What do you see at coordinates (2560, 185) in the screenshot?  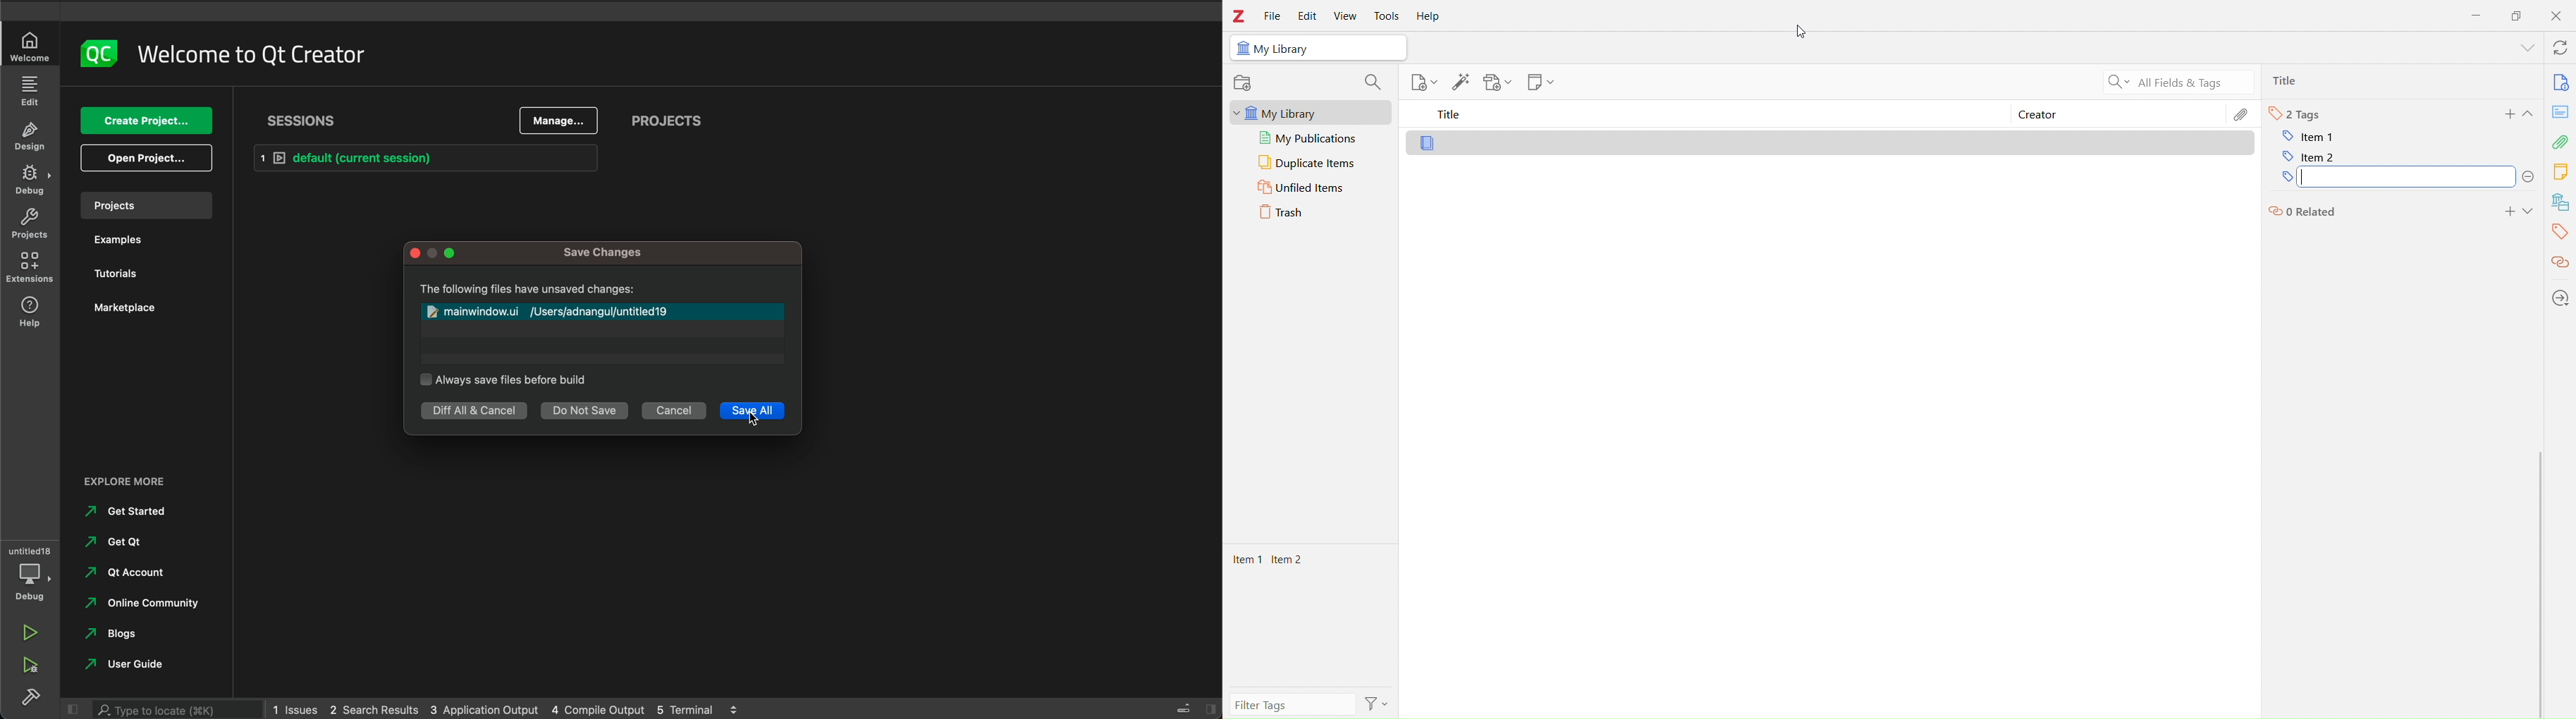 I see `Library tools bar` at bounding box center [2560, 185].